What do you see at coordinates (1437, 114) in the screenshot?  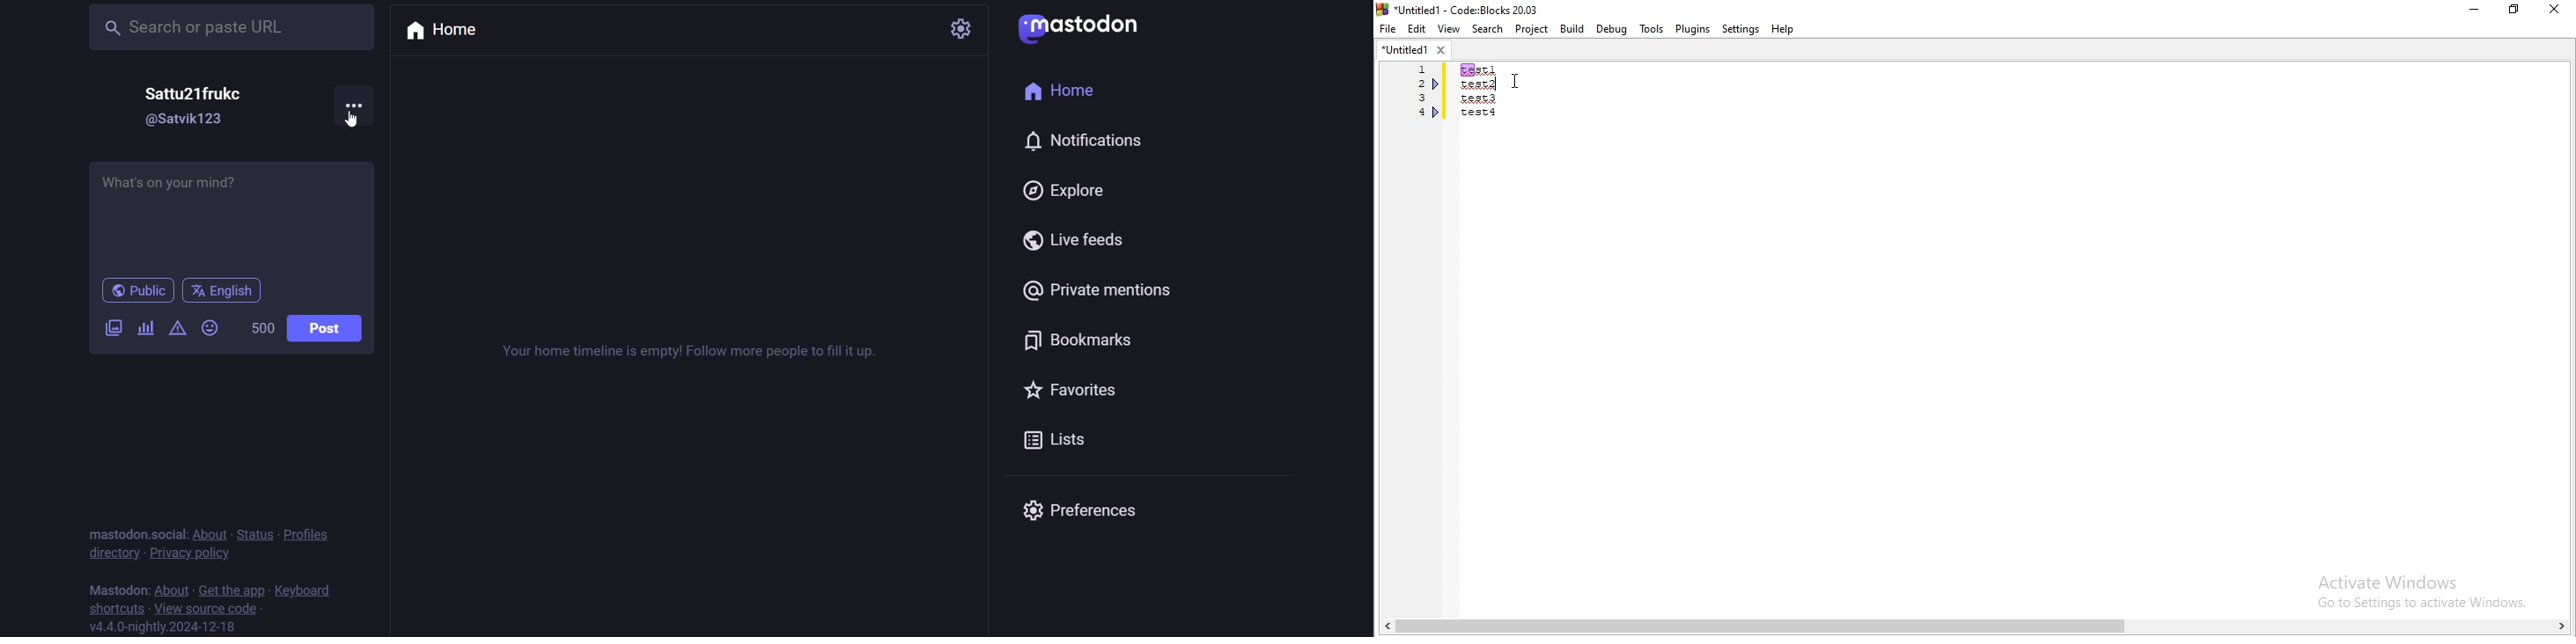 I see `Debugger Point` at bounding box center [1437, 114].